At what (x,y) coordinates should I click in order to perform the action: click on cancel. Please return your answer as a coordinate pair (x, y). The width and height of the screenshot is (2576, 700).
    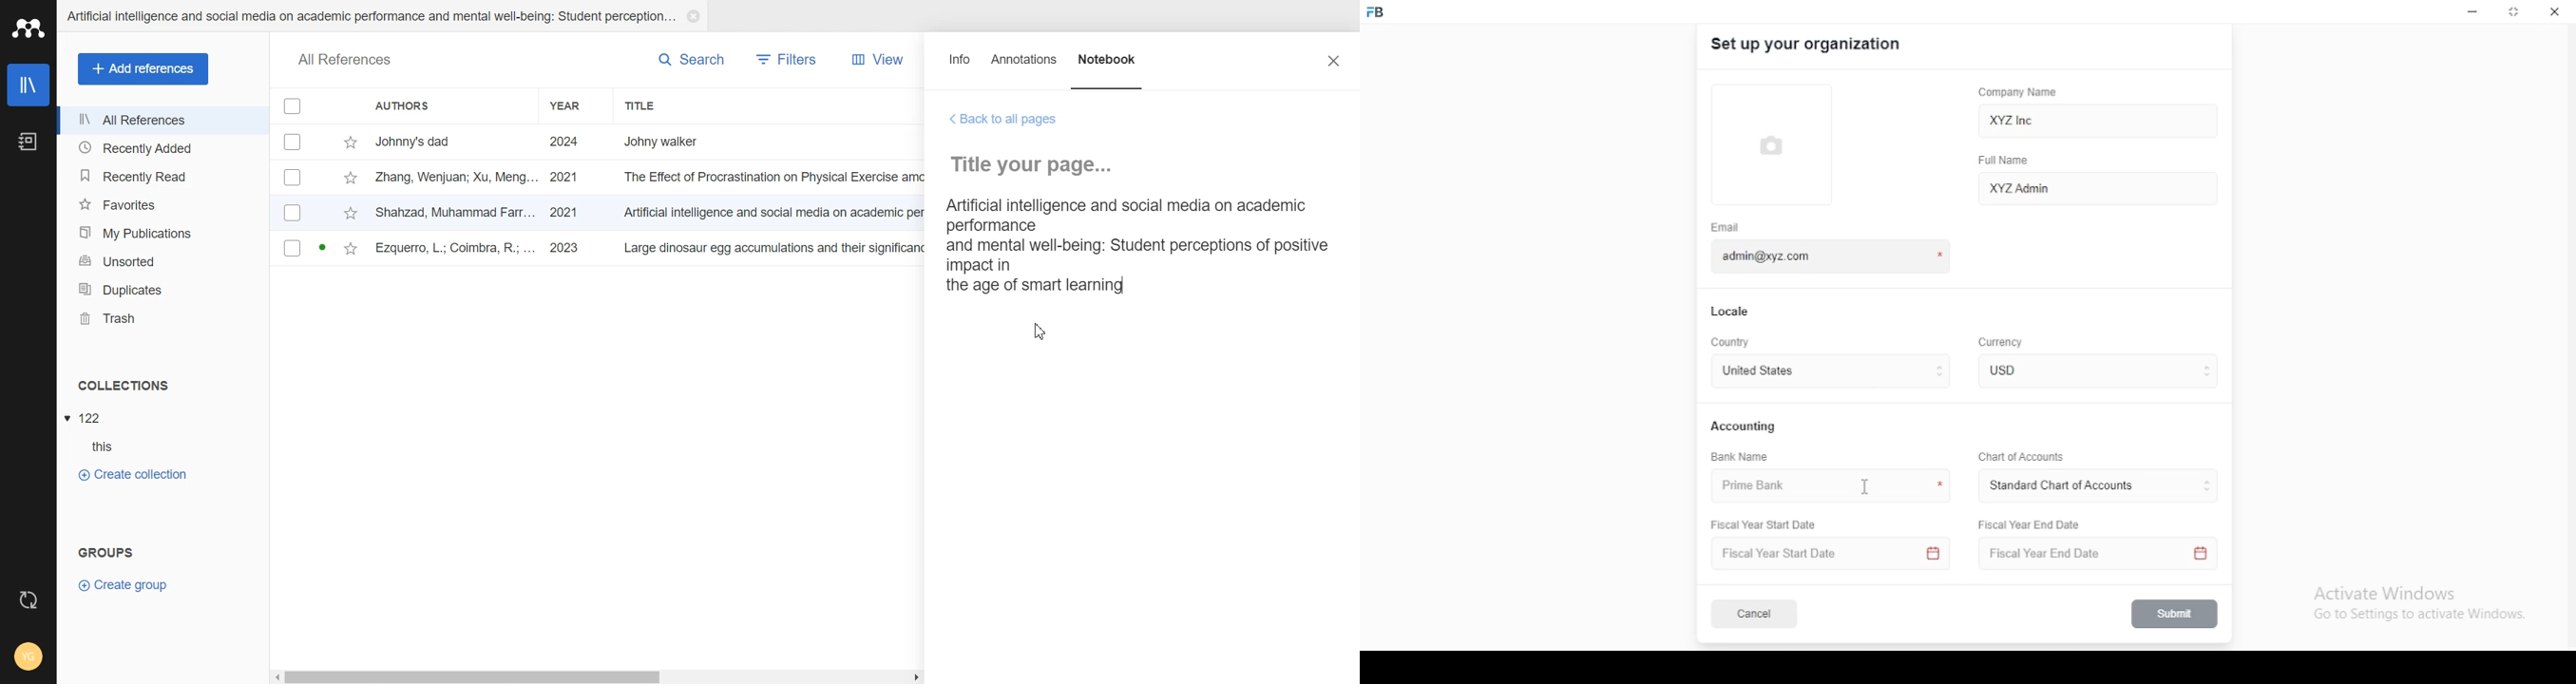
    Looking at the image, I should click on (1754, 615).